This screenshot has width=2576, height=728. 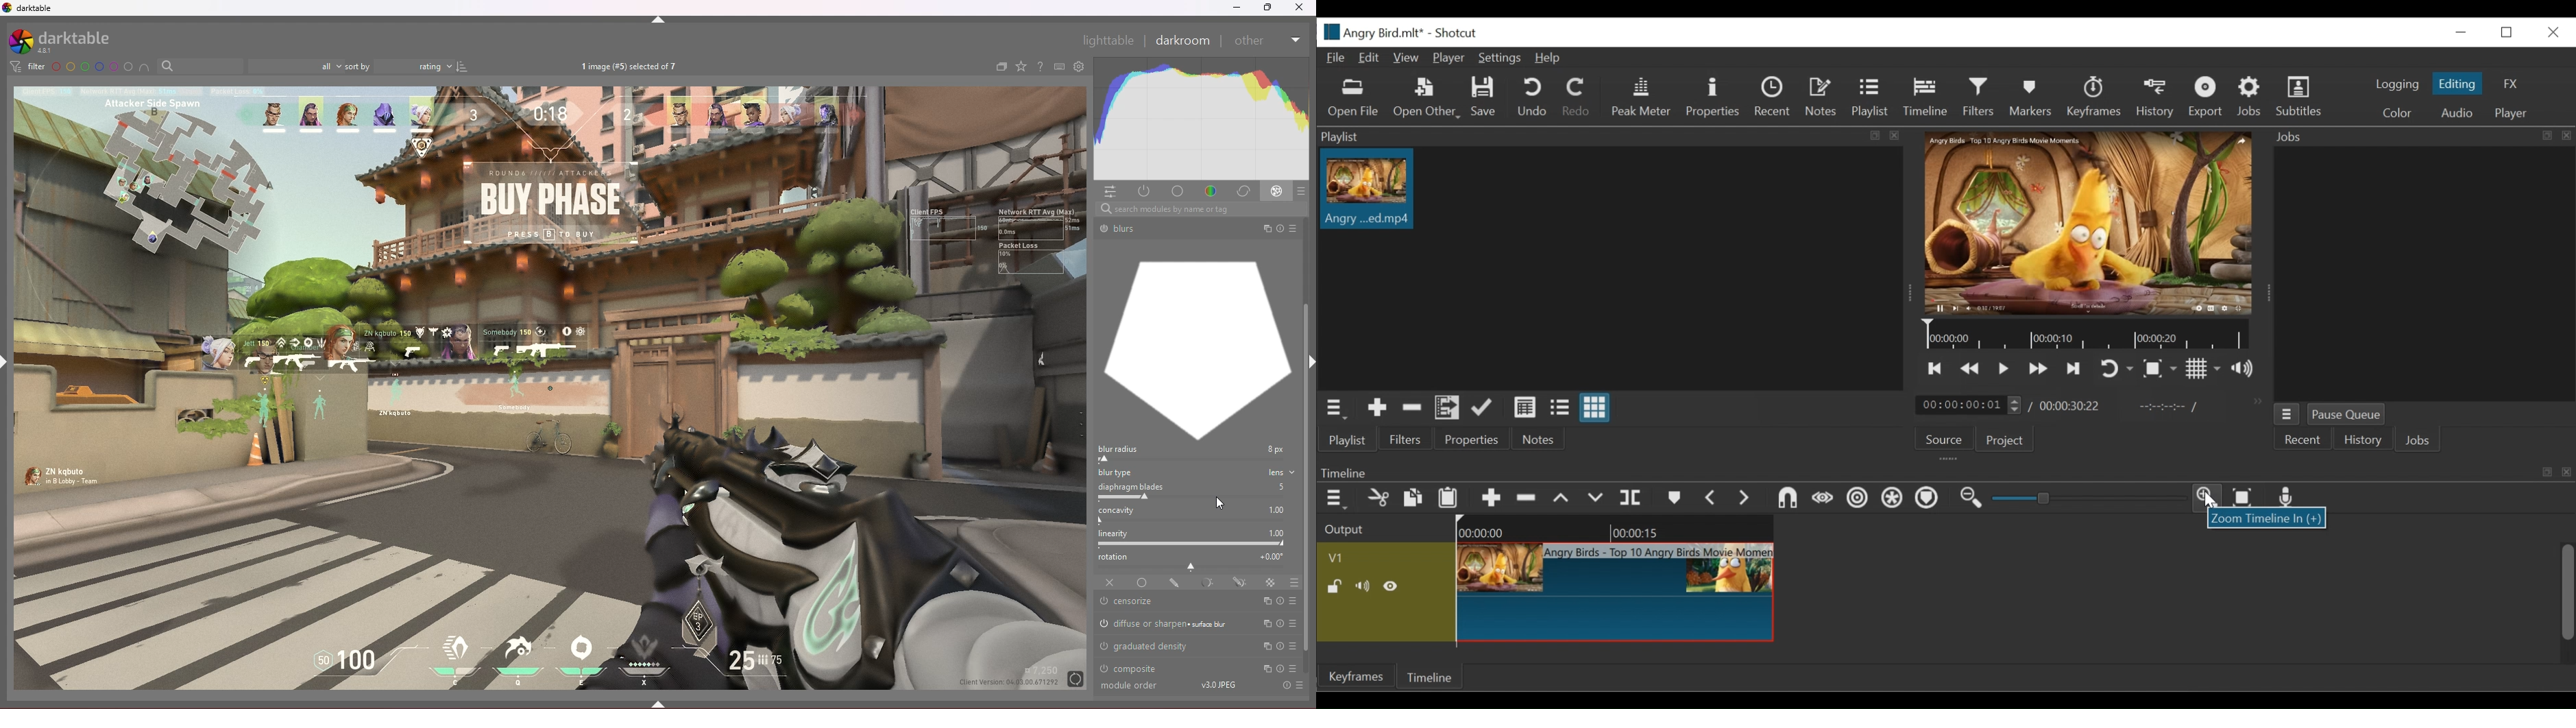 What do you see at coordinates (1300, 686) in the screenshot?
I see `` at bounding box center [1300, 686].